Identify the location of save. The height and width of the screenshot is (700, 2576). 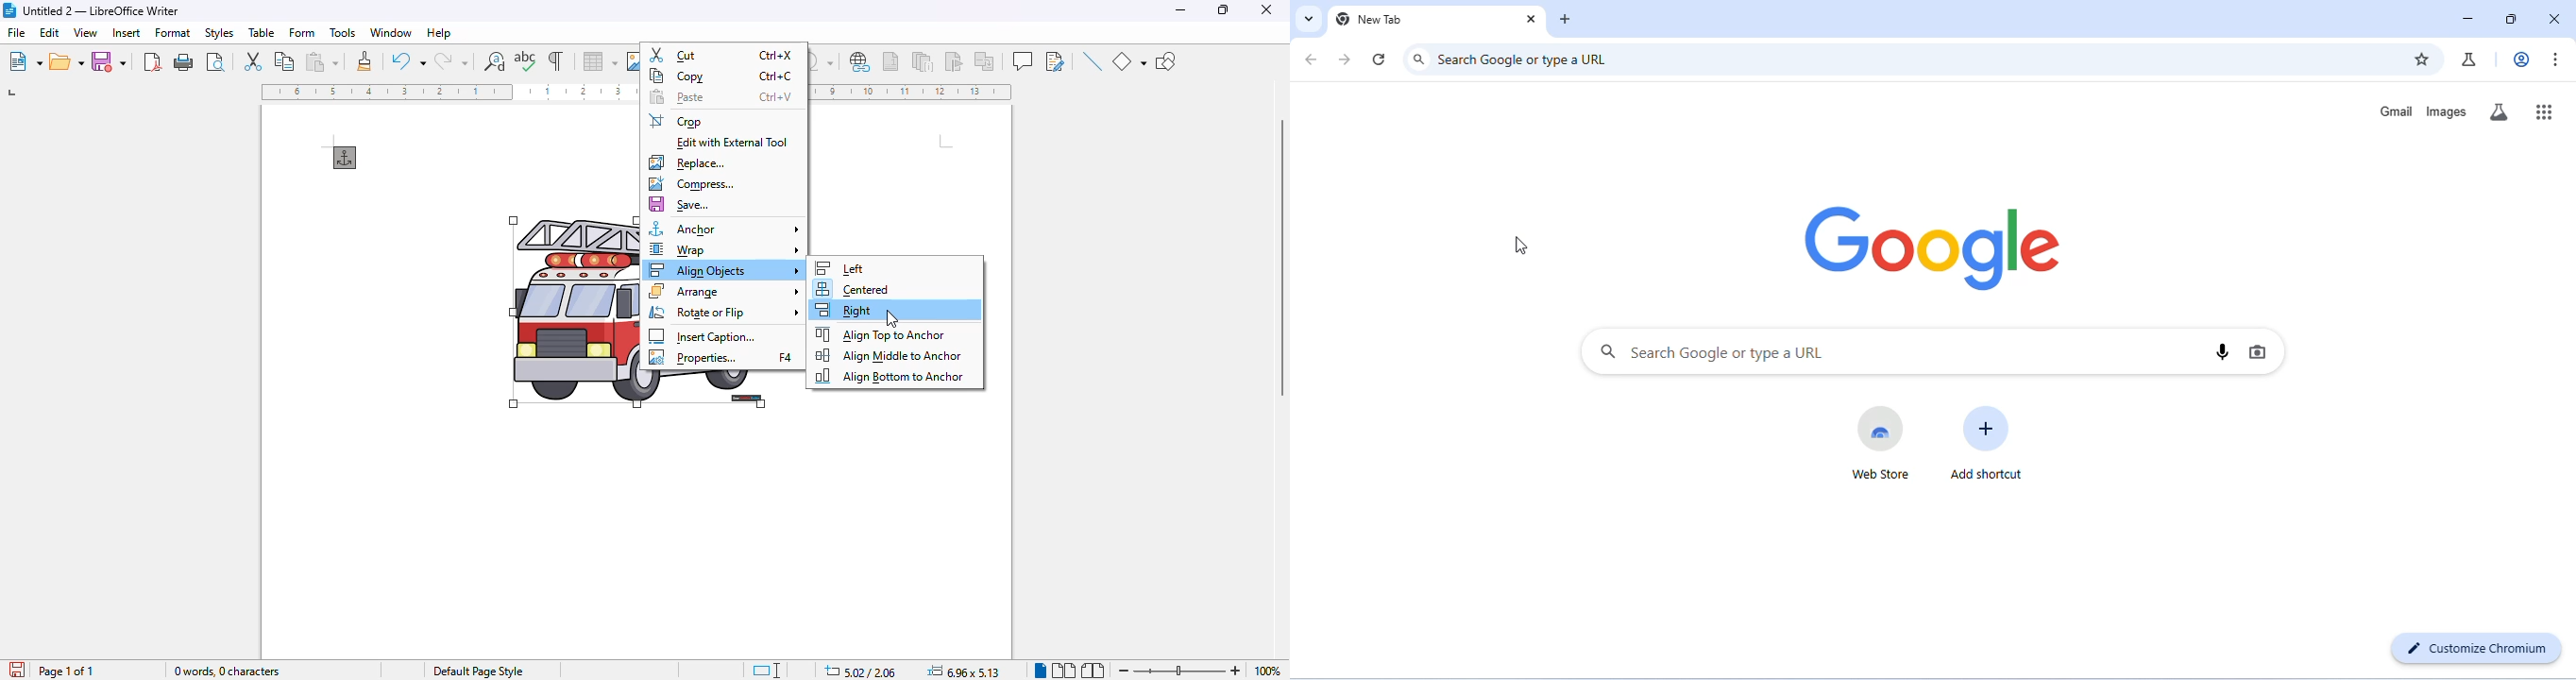
(680, 205).